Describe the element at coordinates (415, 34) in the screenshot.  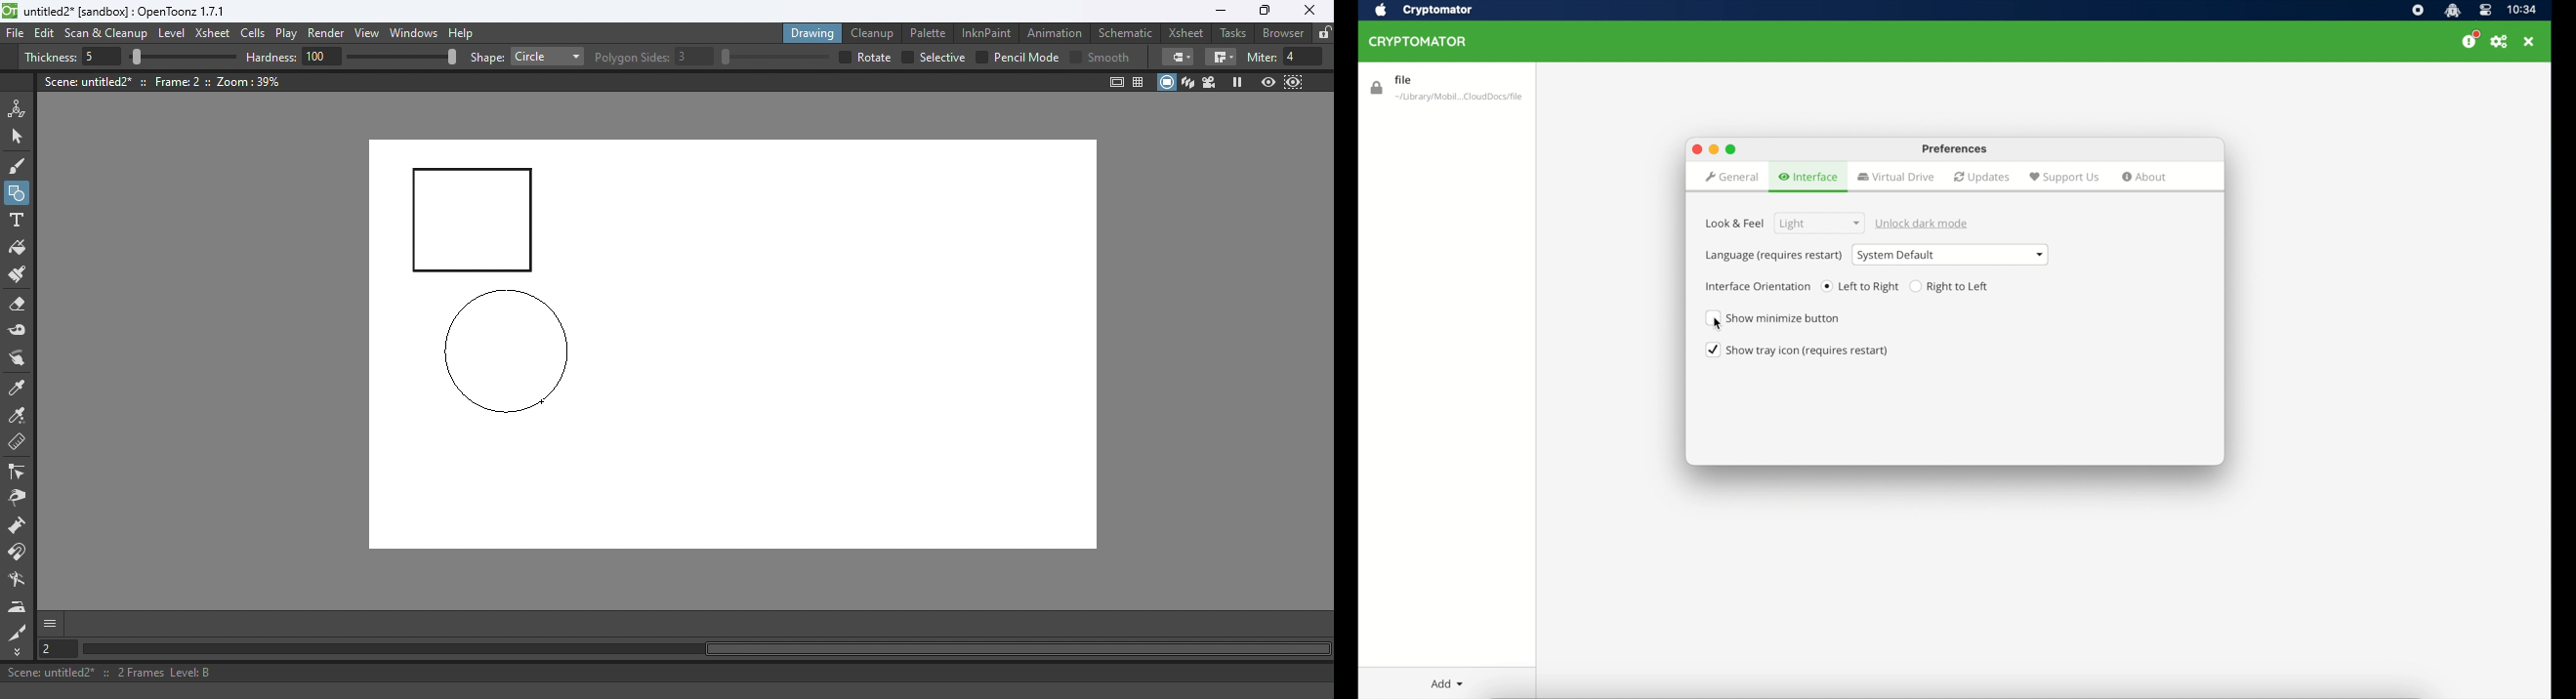
I see `Windows` at that location.